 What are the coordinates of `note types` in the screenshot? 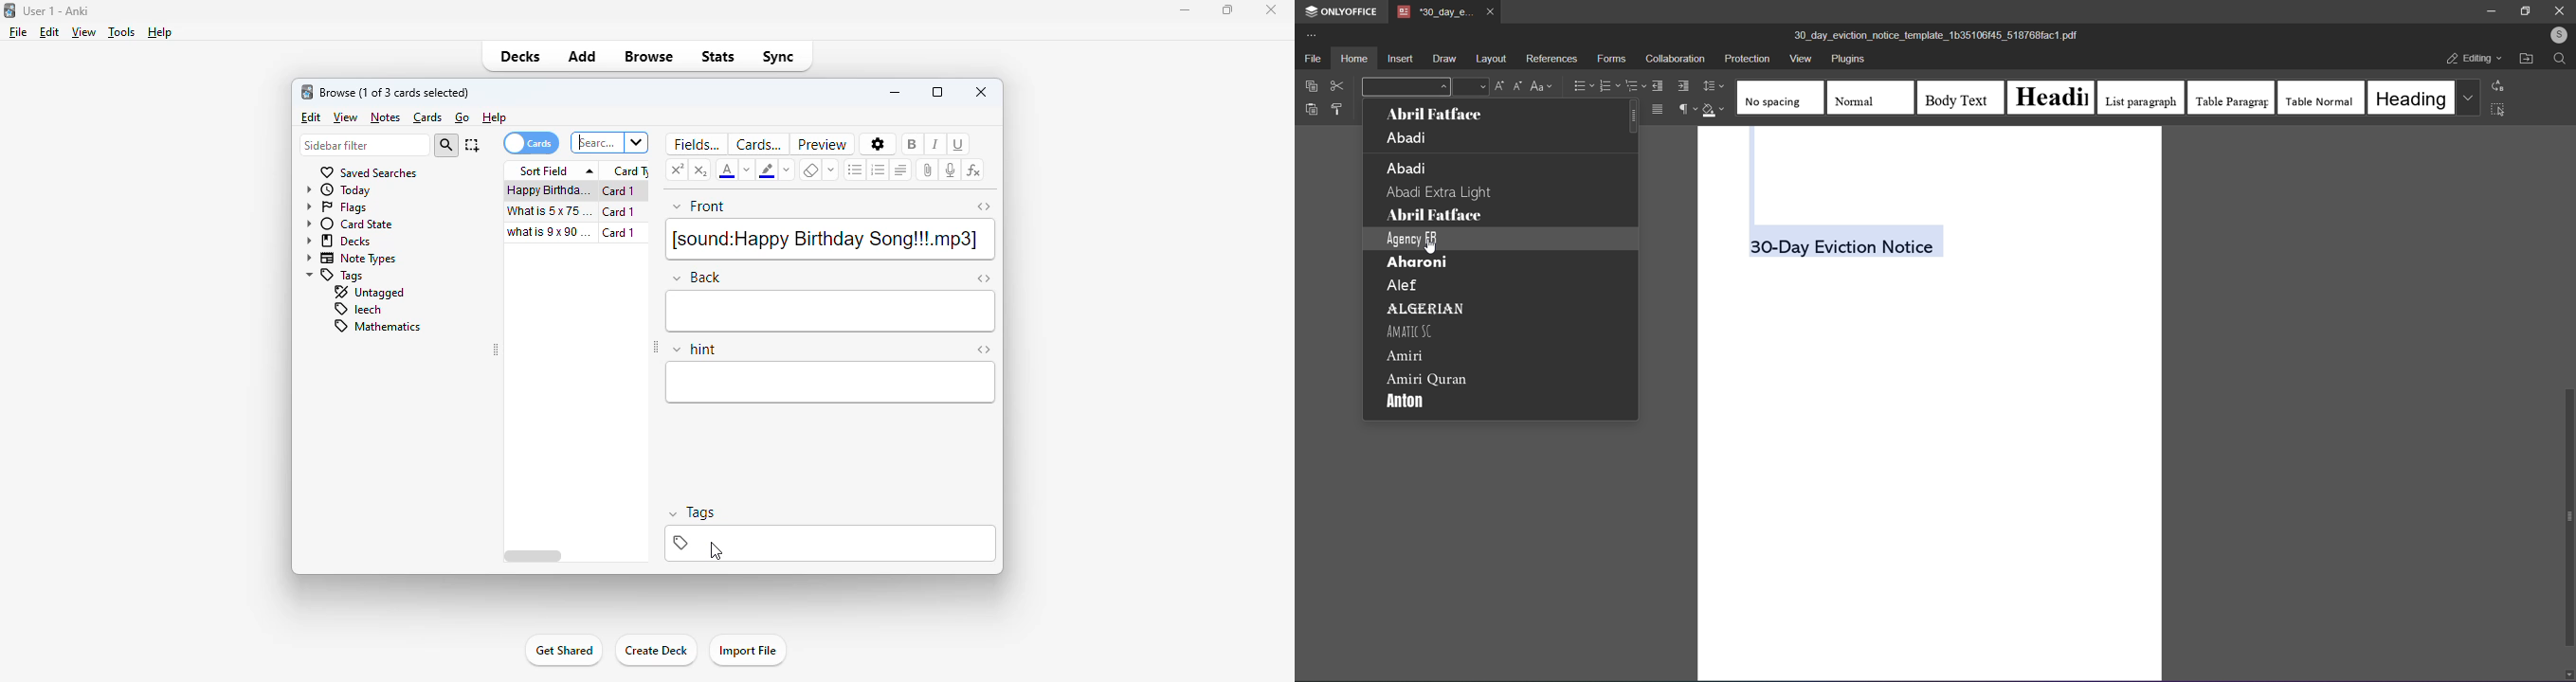 It's located at (352, 260).